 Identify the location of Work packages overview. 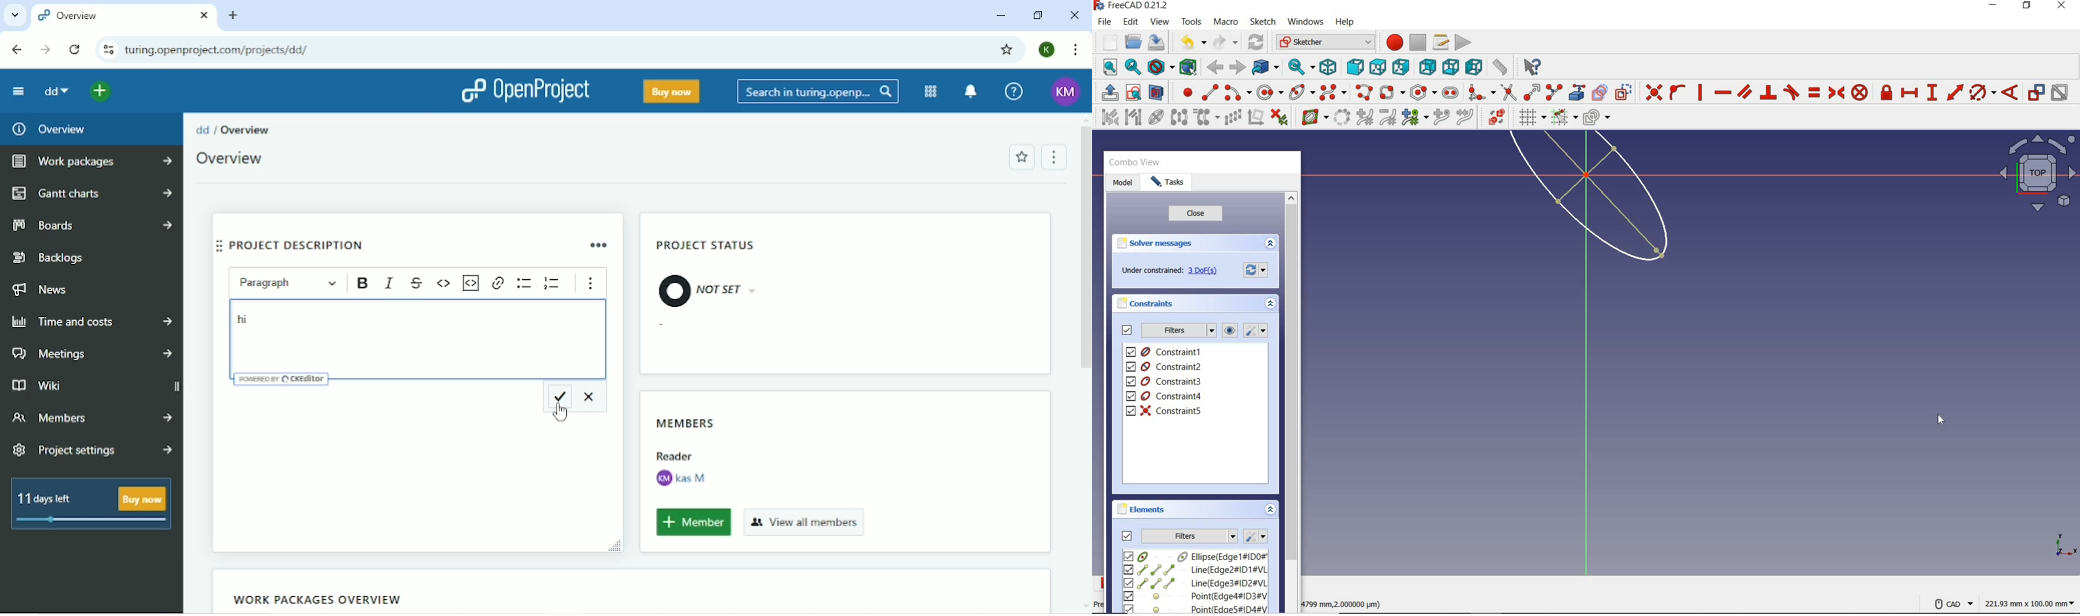
(313, 599).